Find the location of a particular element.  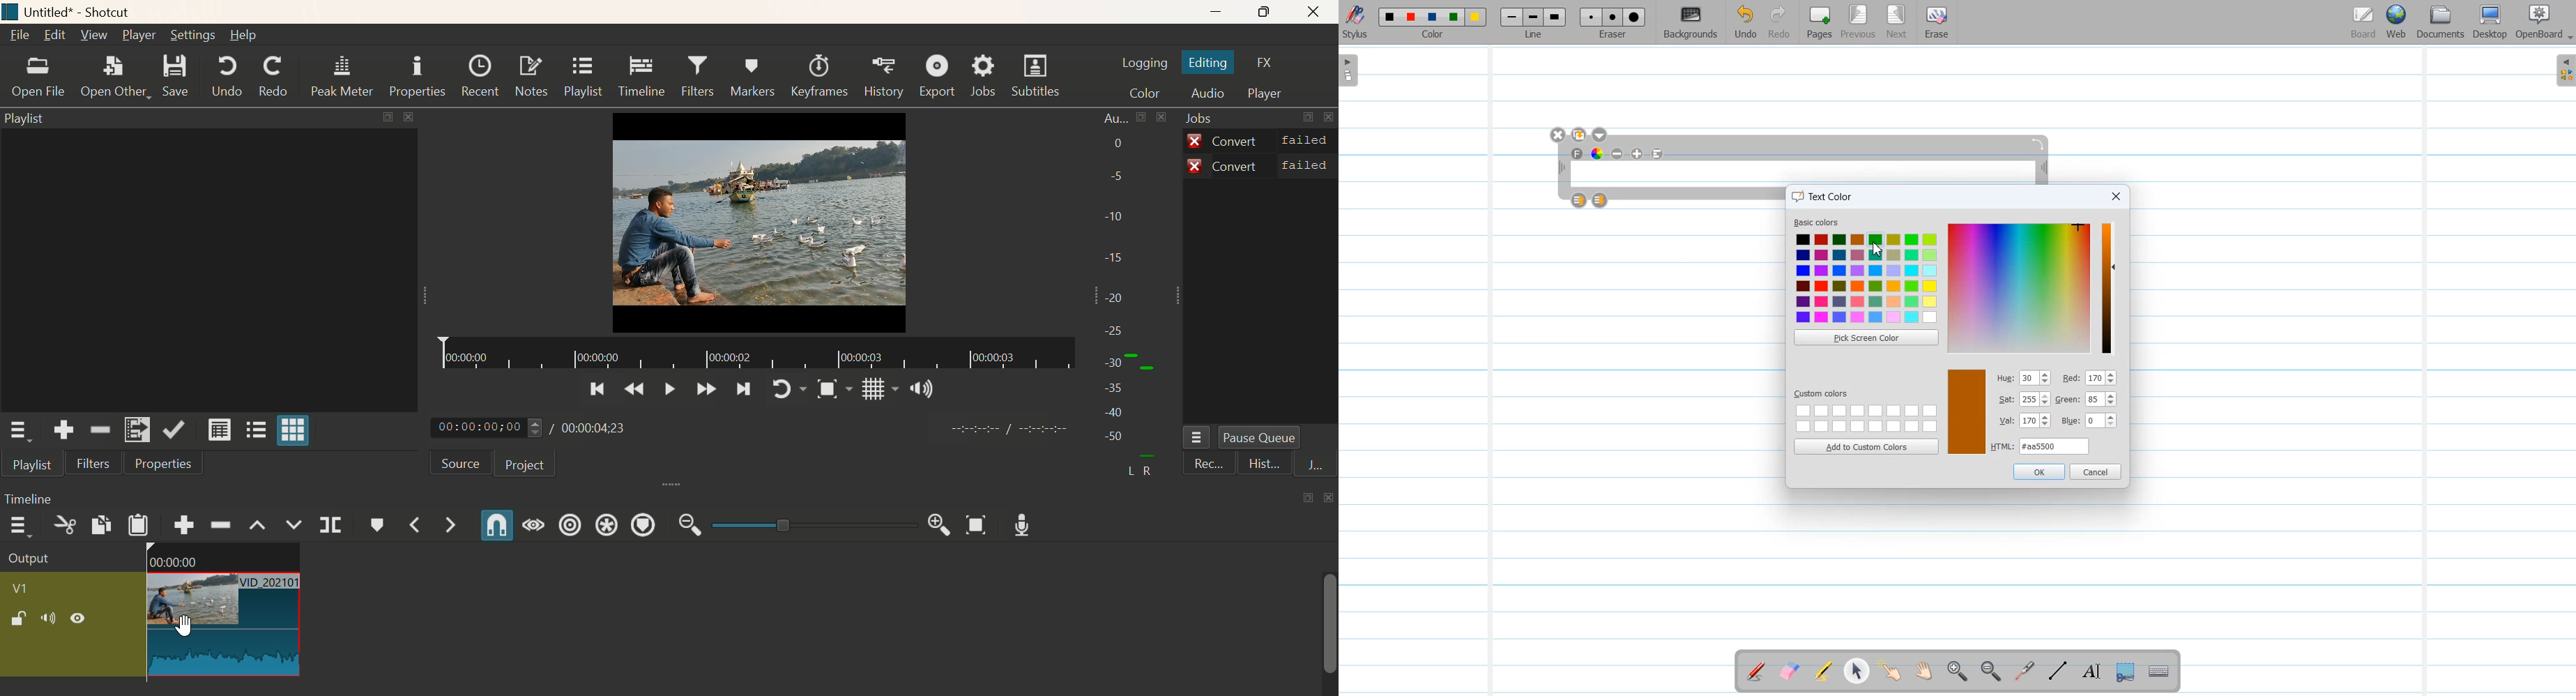

Color adjuster is located at coordinates (2089, 400).